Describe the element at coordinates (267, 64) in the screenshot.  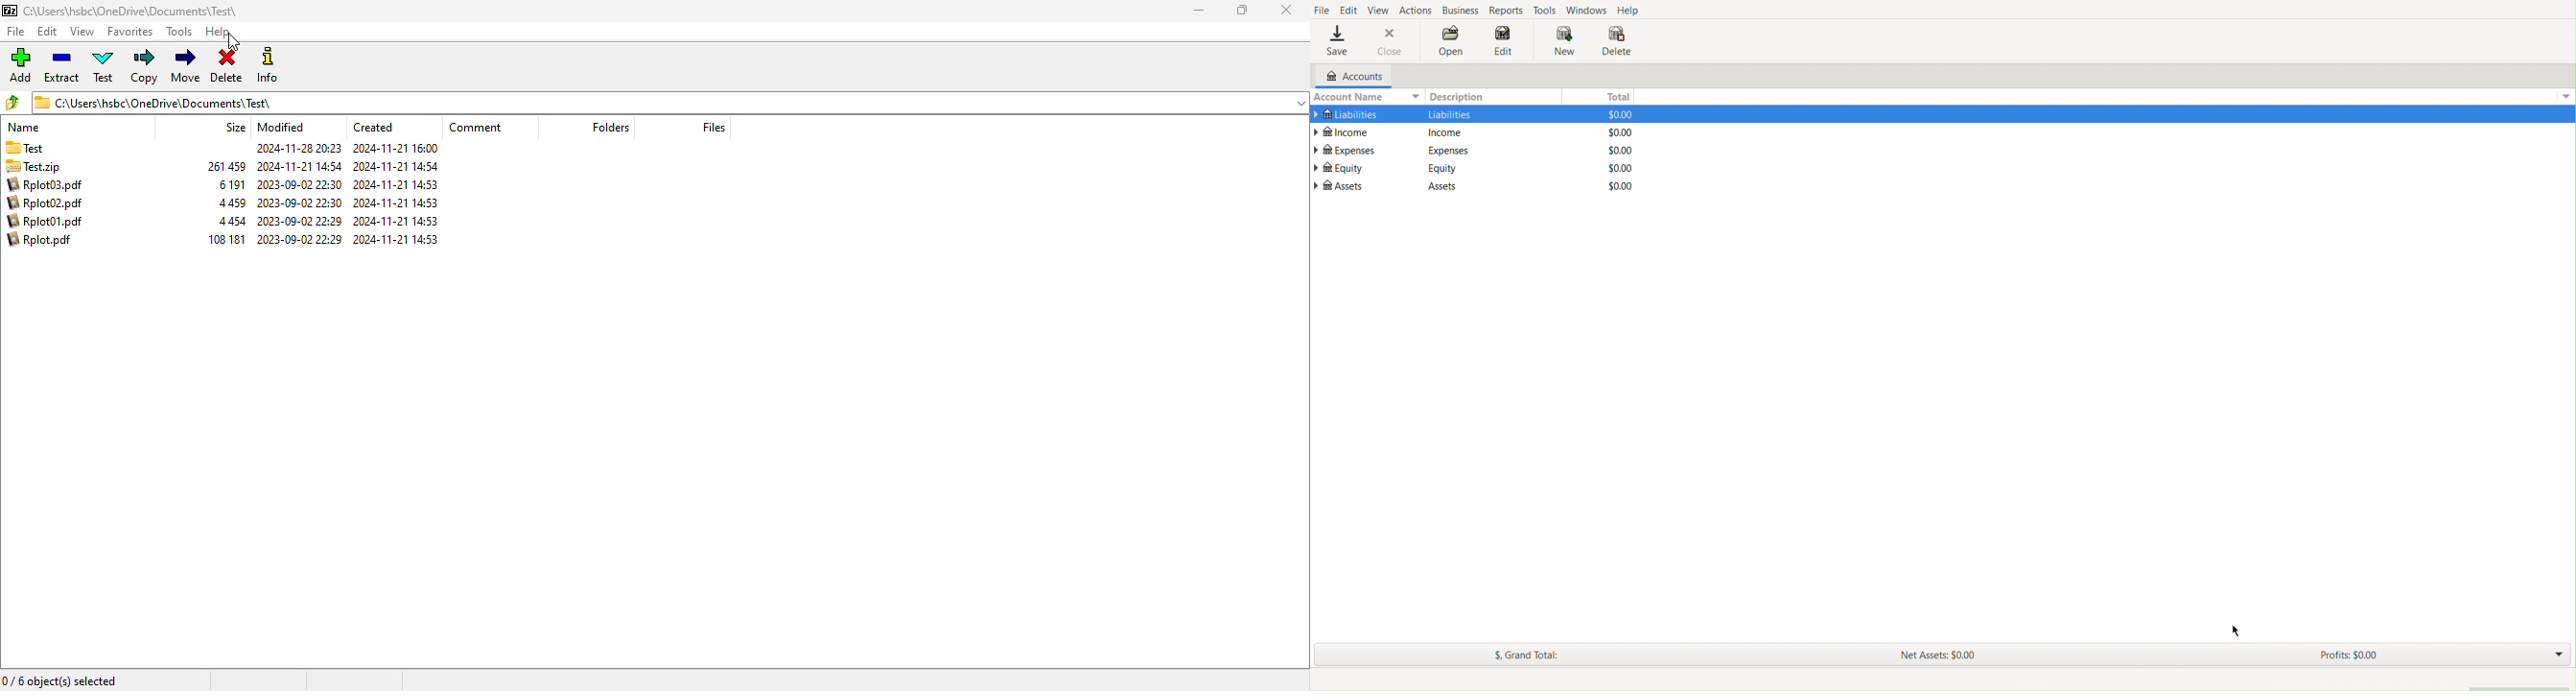
I see `info` at that location.